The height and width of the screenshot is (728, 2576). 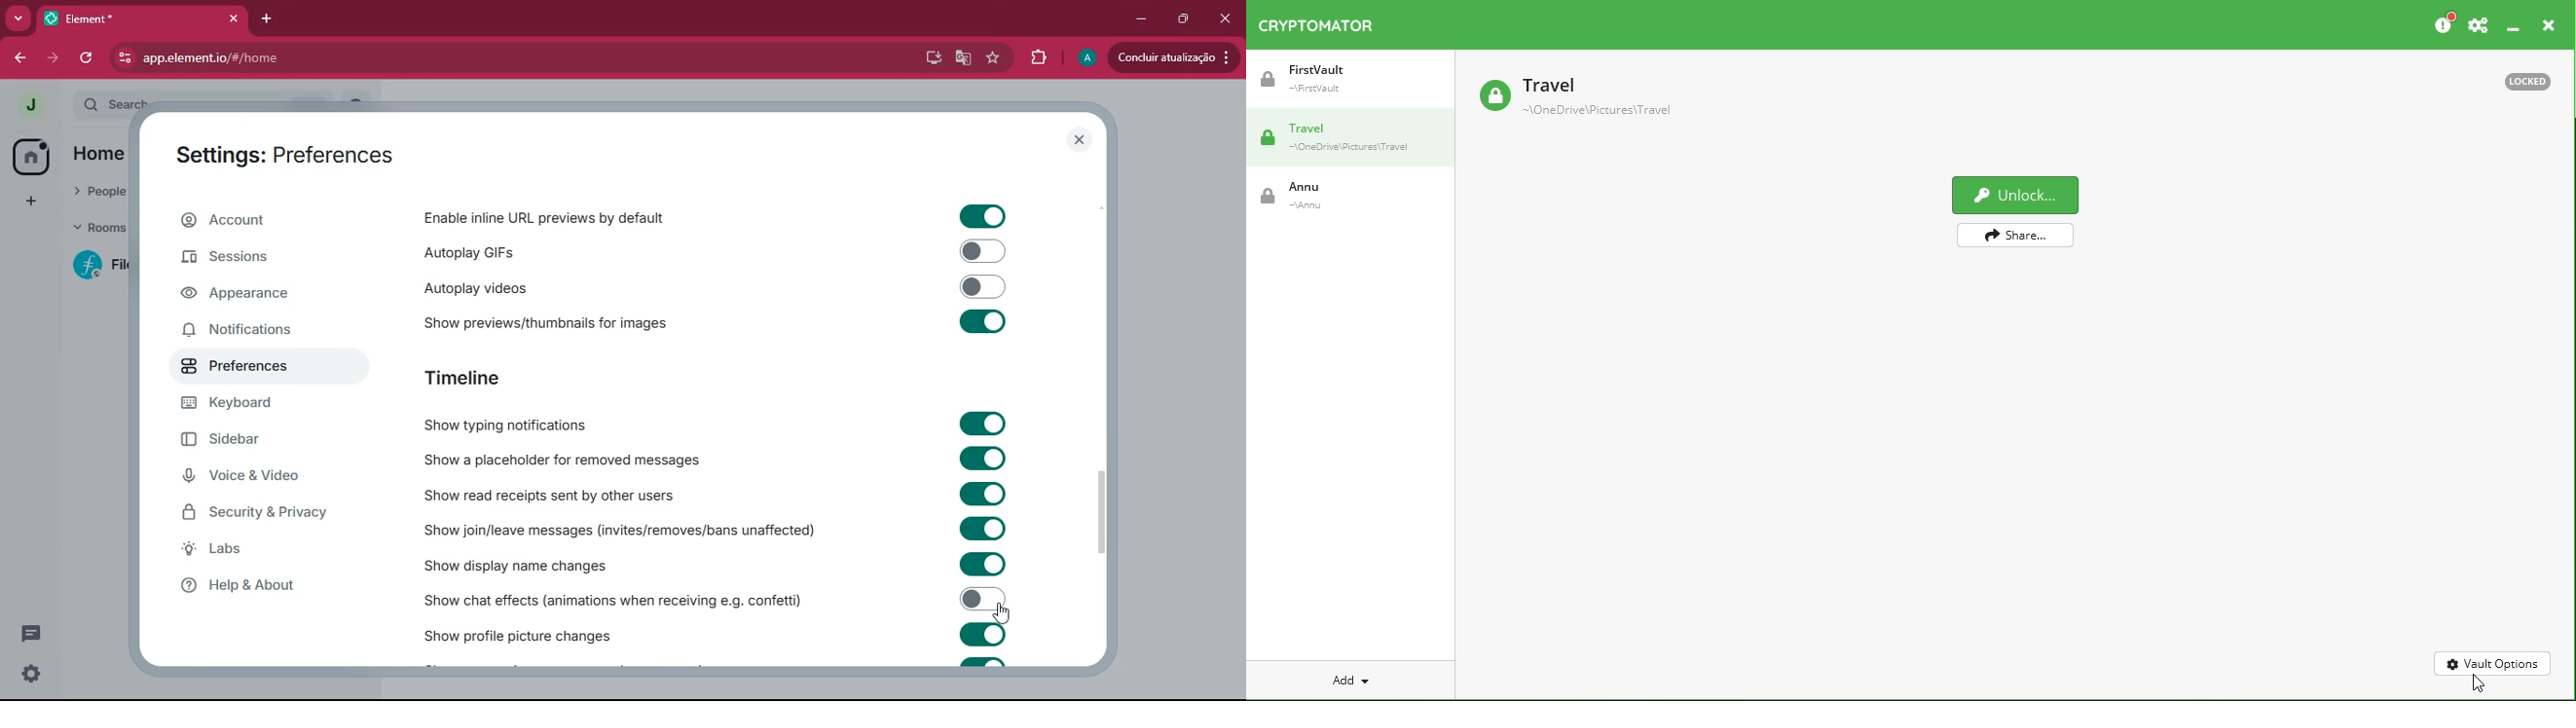 I want to click on timeline, so click(x=492, y=379).